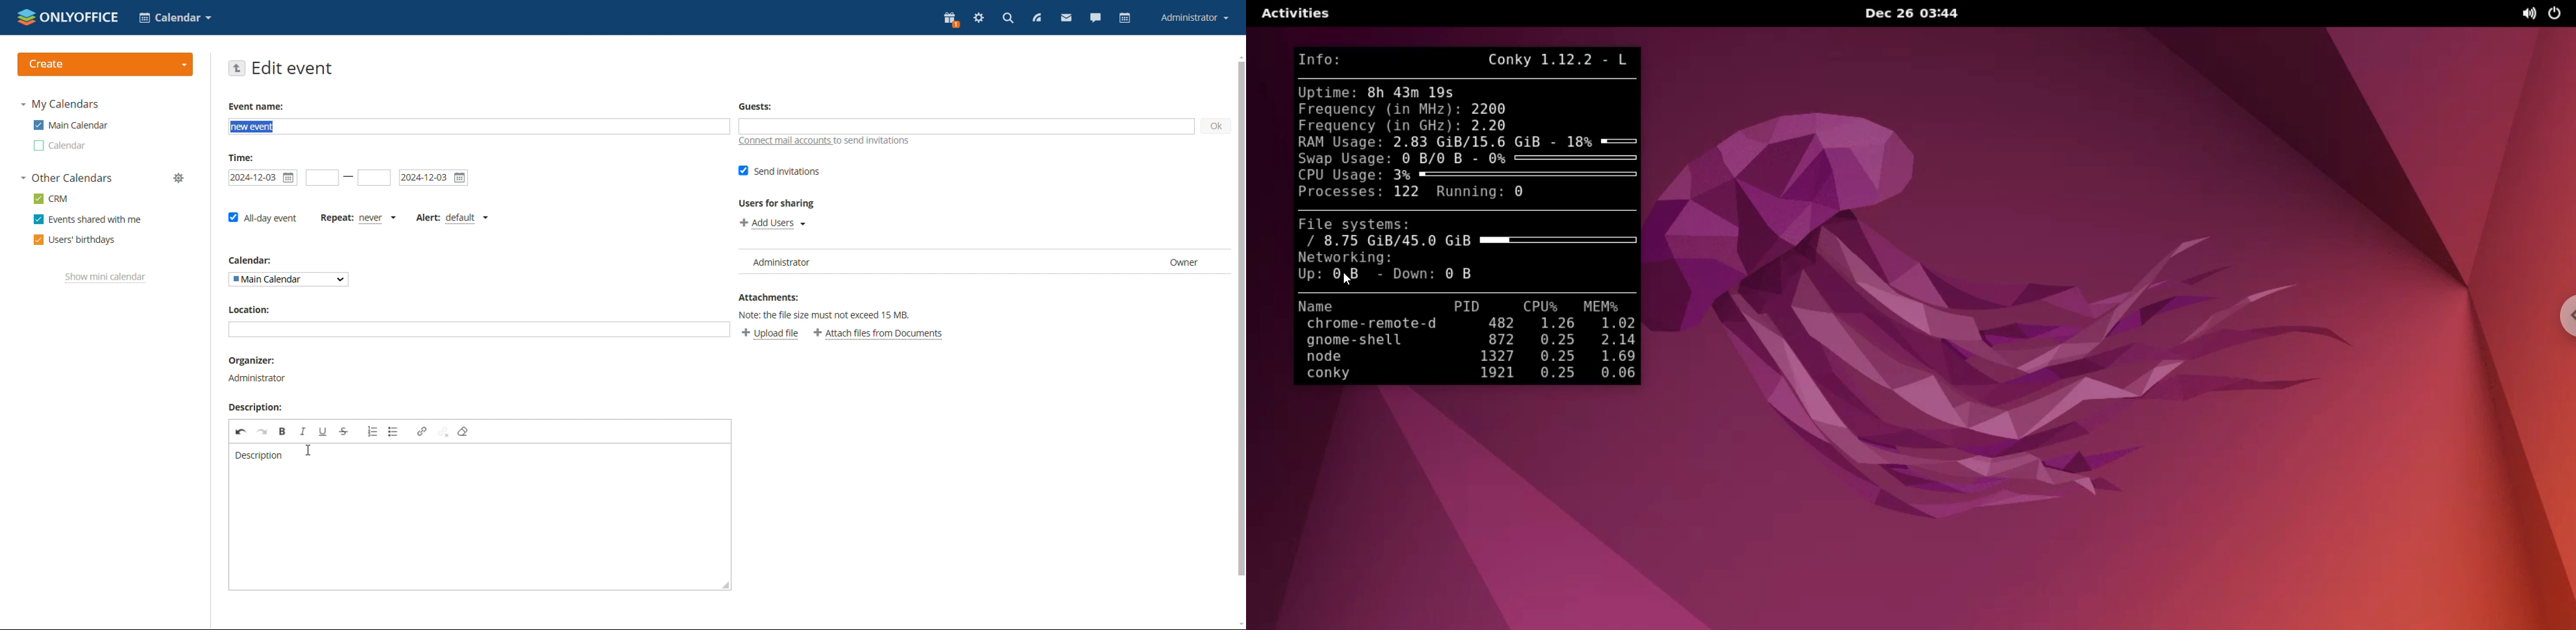 This screenshot has height=644, width=2576. Describe the element at coordinates (380, 218) in the screenshot. I see `never` at that location.